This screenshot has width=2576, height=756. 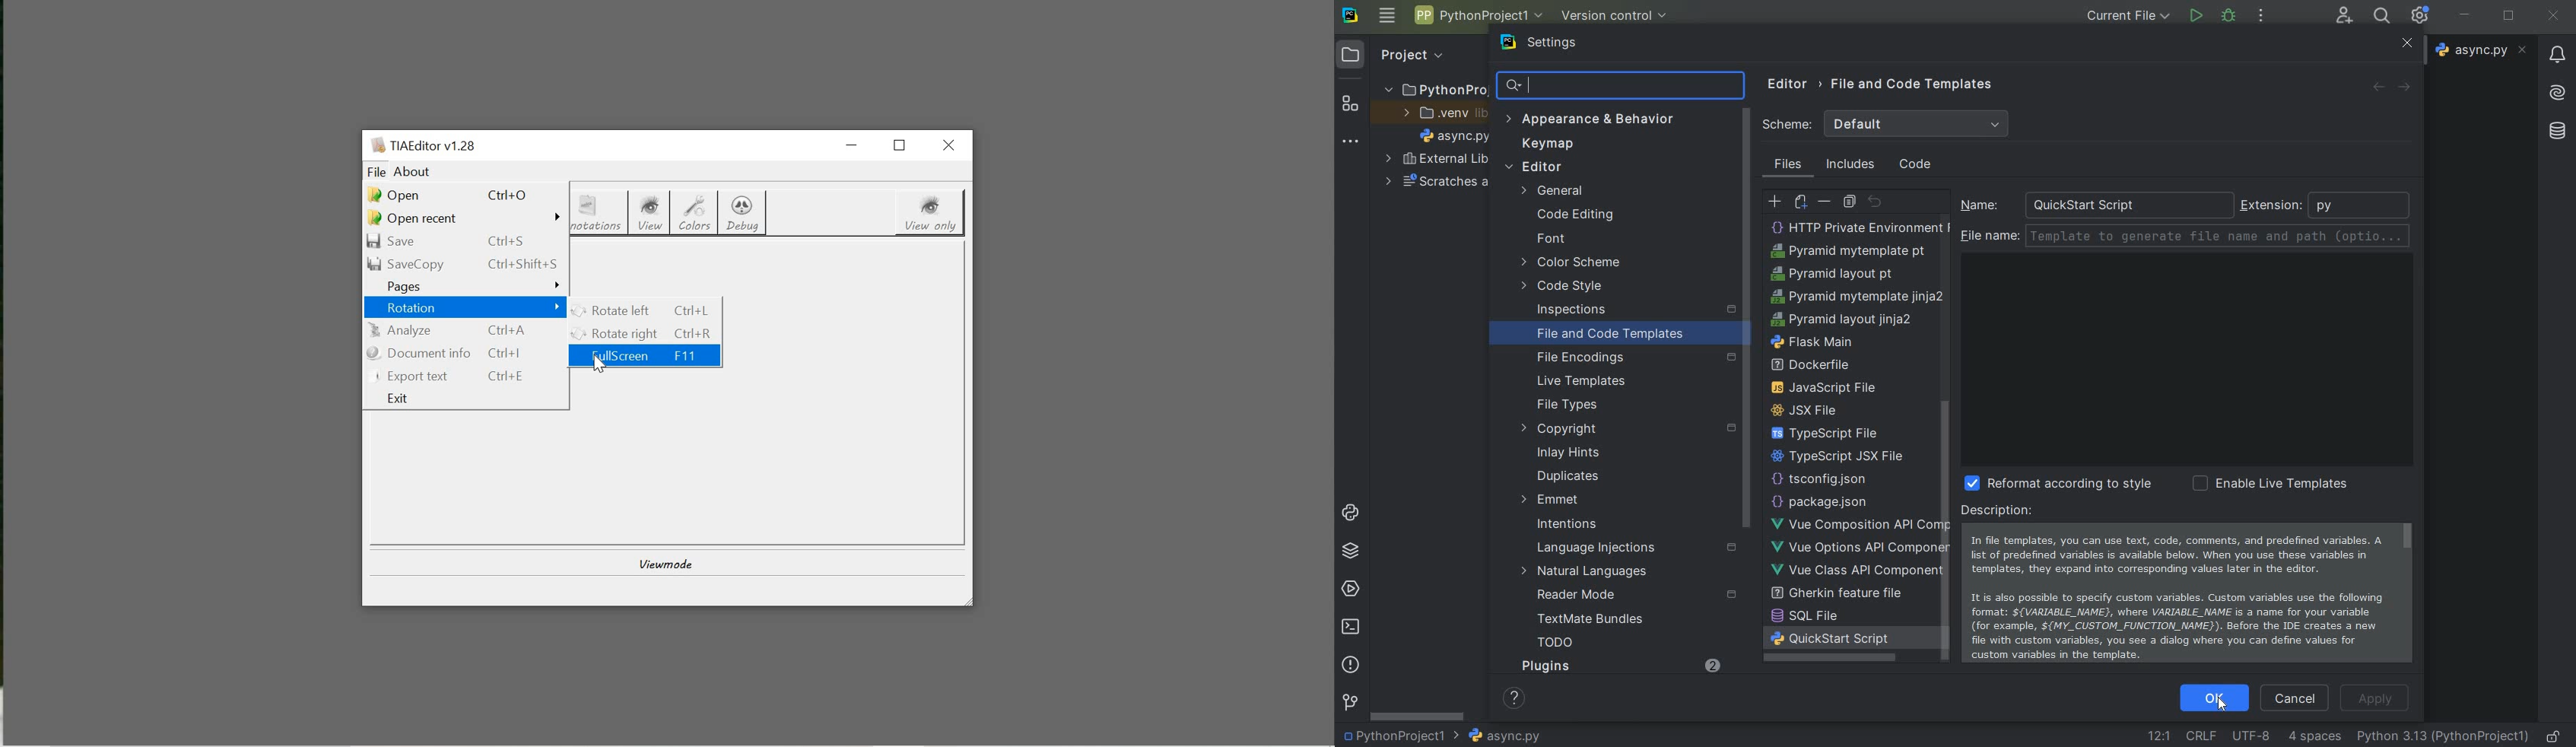 What do you see at coordinates (460, 193) in the screenshot?
I see `open` at bounding box center [460, 193].